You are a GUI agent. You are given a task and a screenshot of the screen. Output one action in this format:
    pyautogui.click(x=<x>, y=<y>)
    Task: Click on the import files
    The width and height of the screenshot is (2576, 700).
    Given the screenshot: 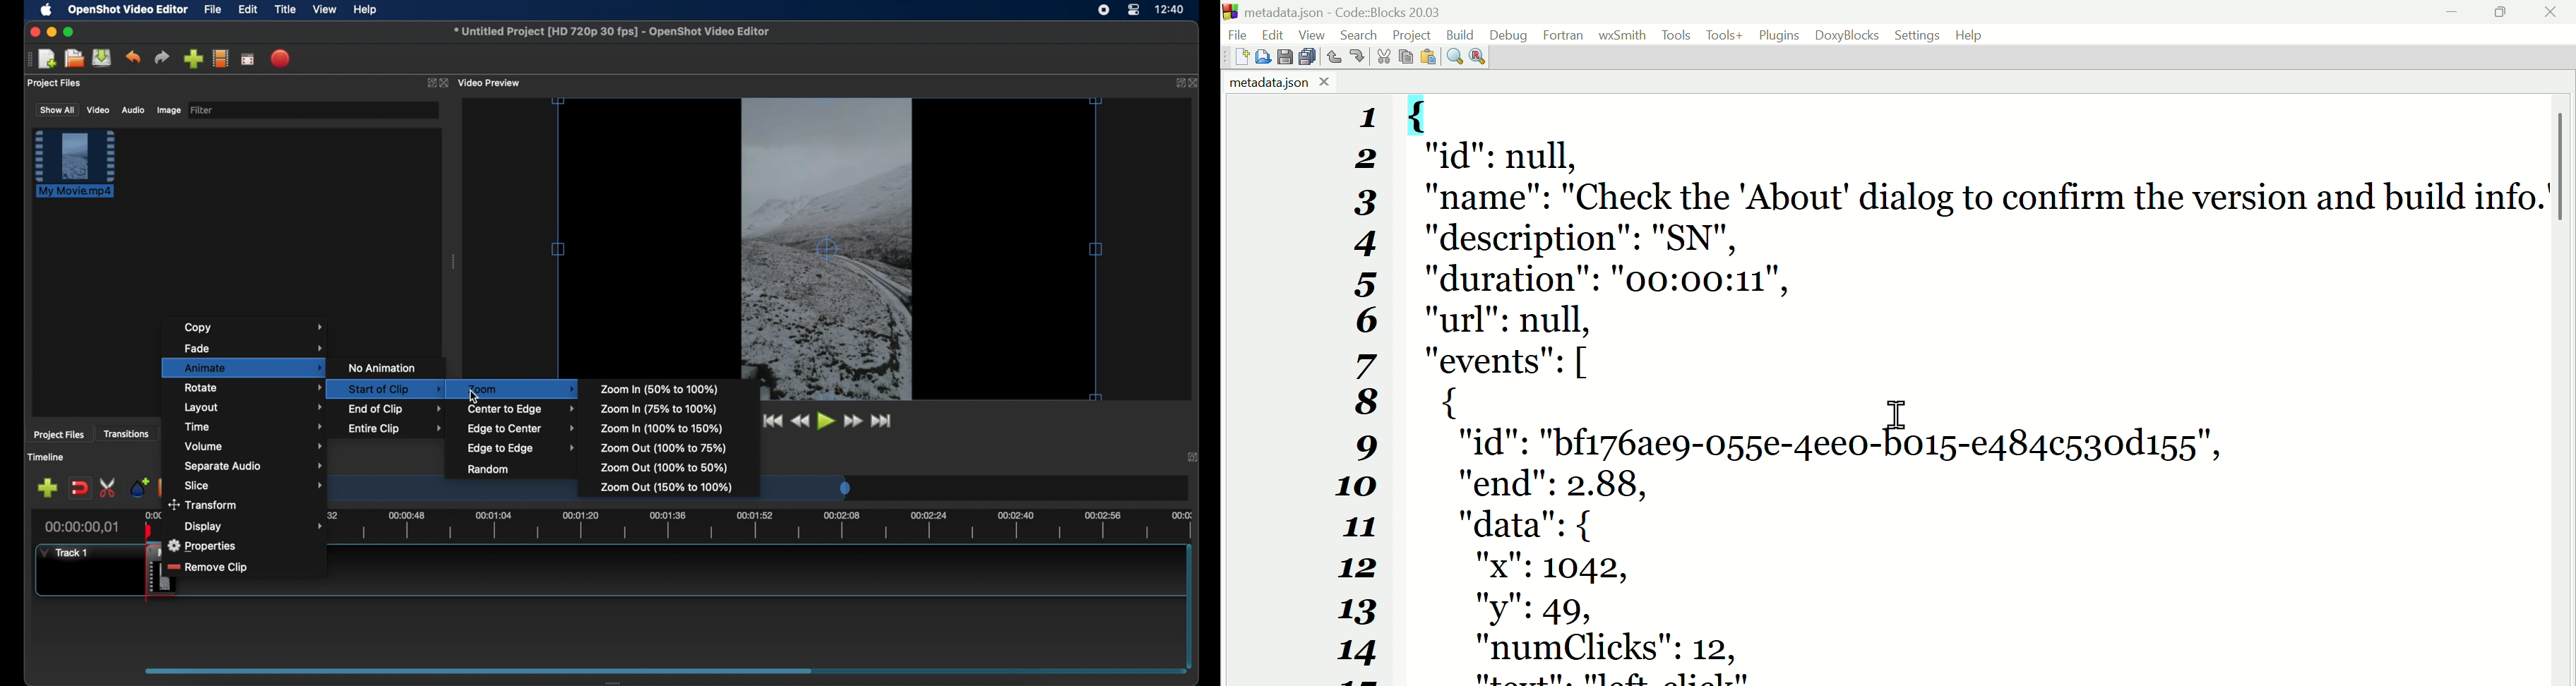 What is the action you would take?
    pyautogui.click(x=193, y=59)
    